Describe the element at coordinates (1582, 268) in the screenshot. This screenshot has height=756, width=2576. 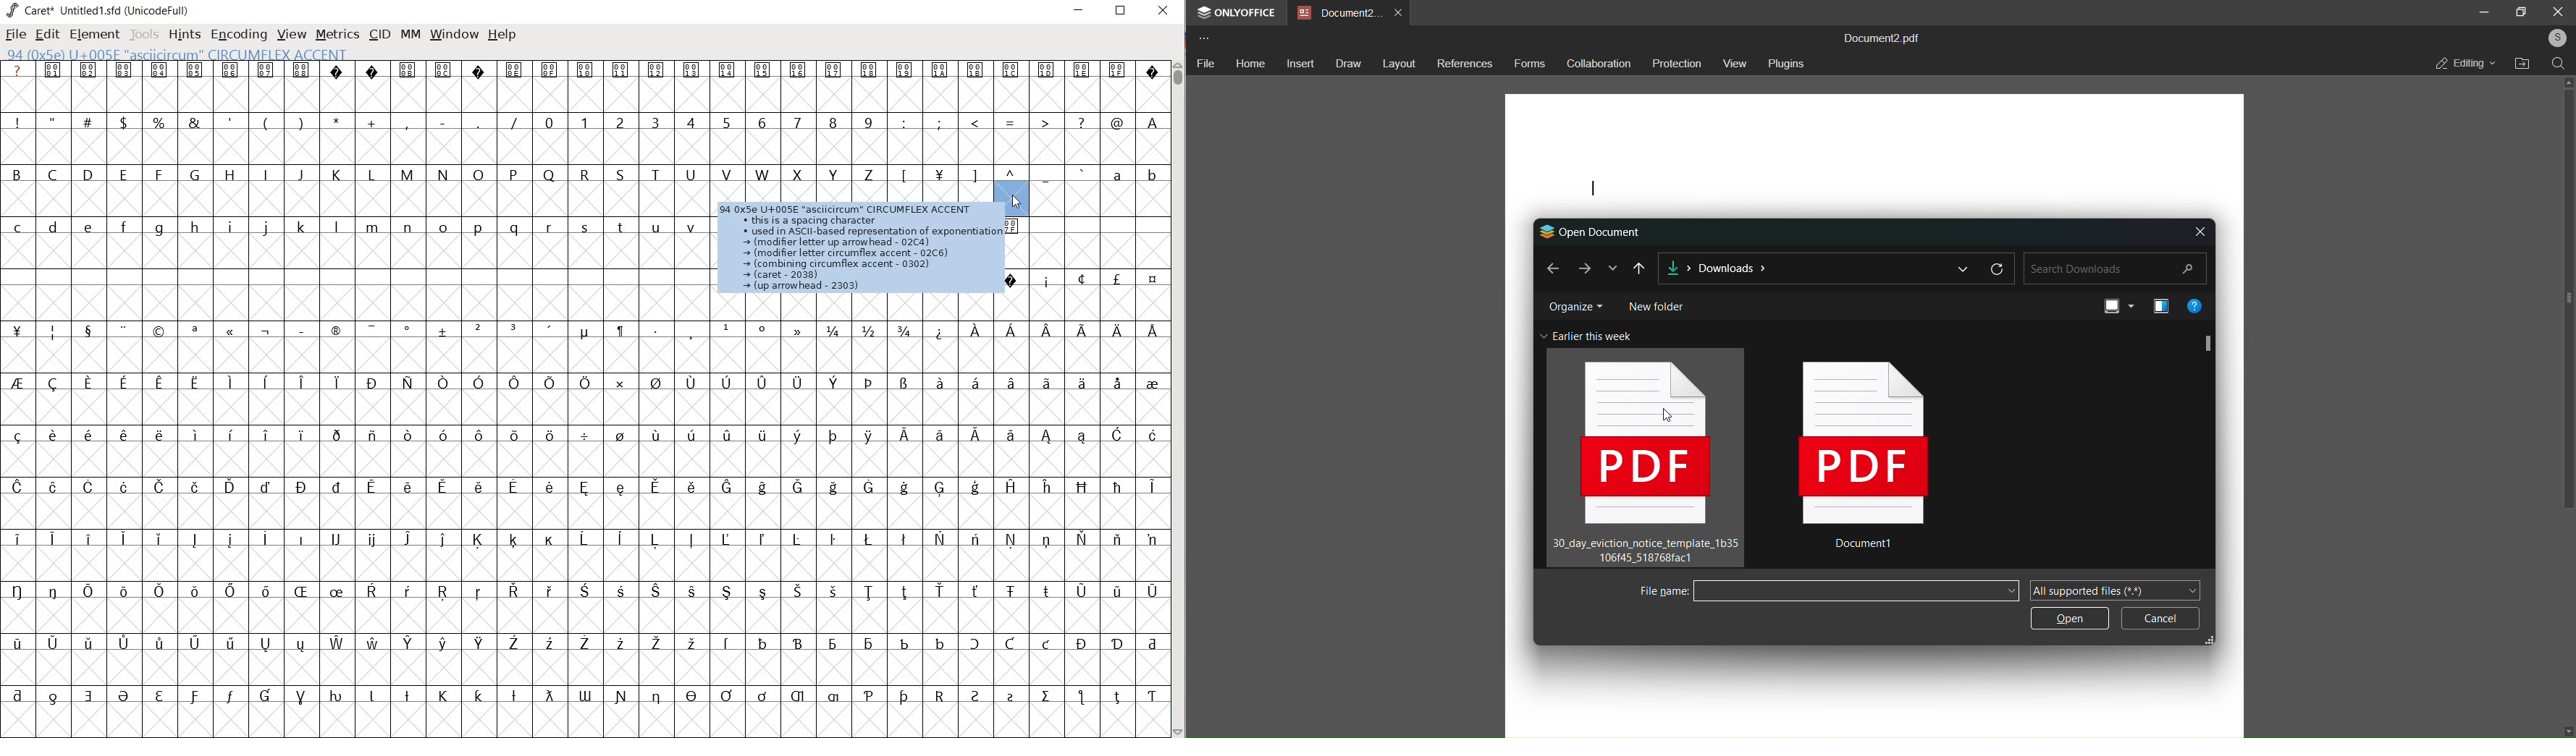
I see `forward` at that location.